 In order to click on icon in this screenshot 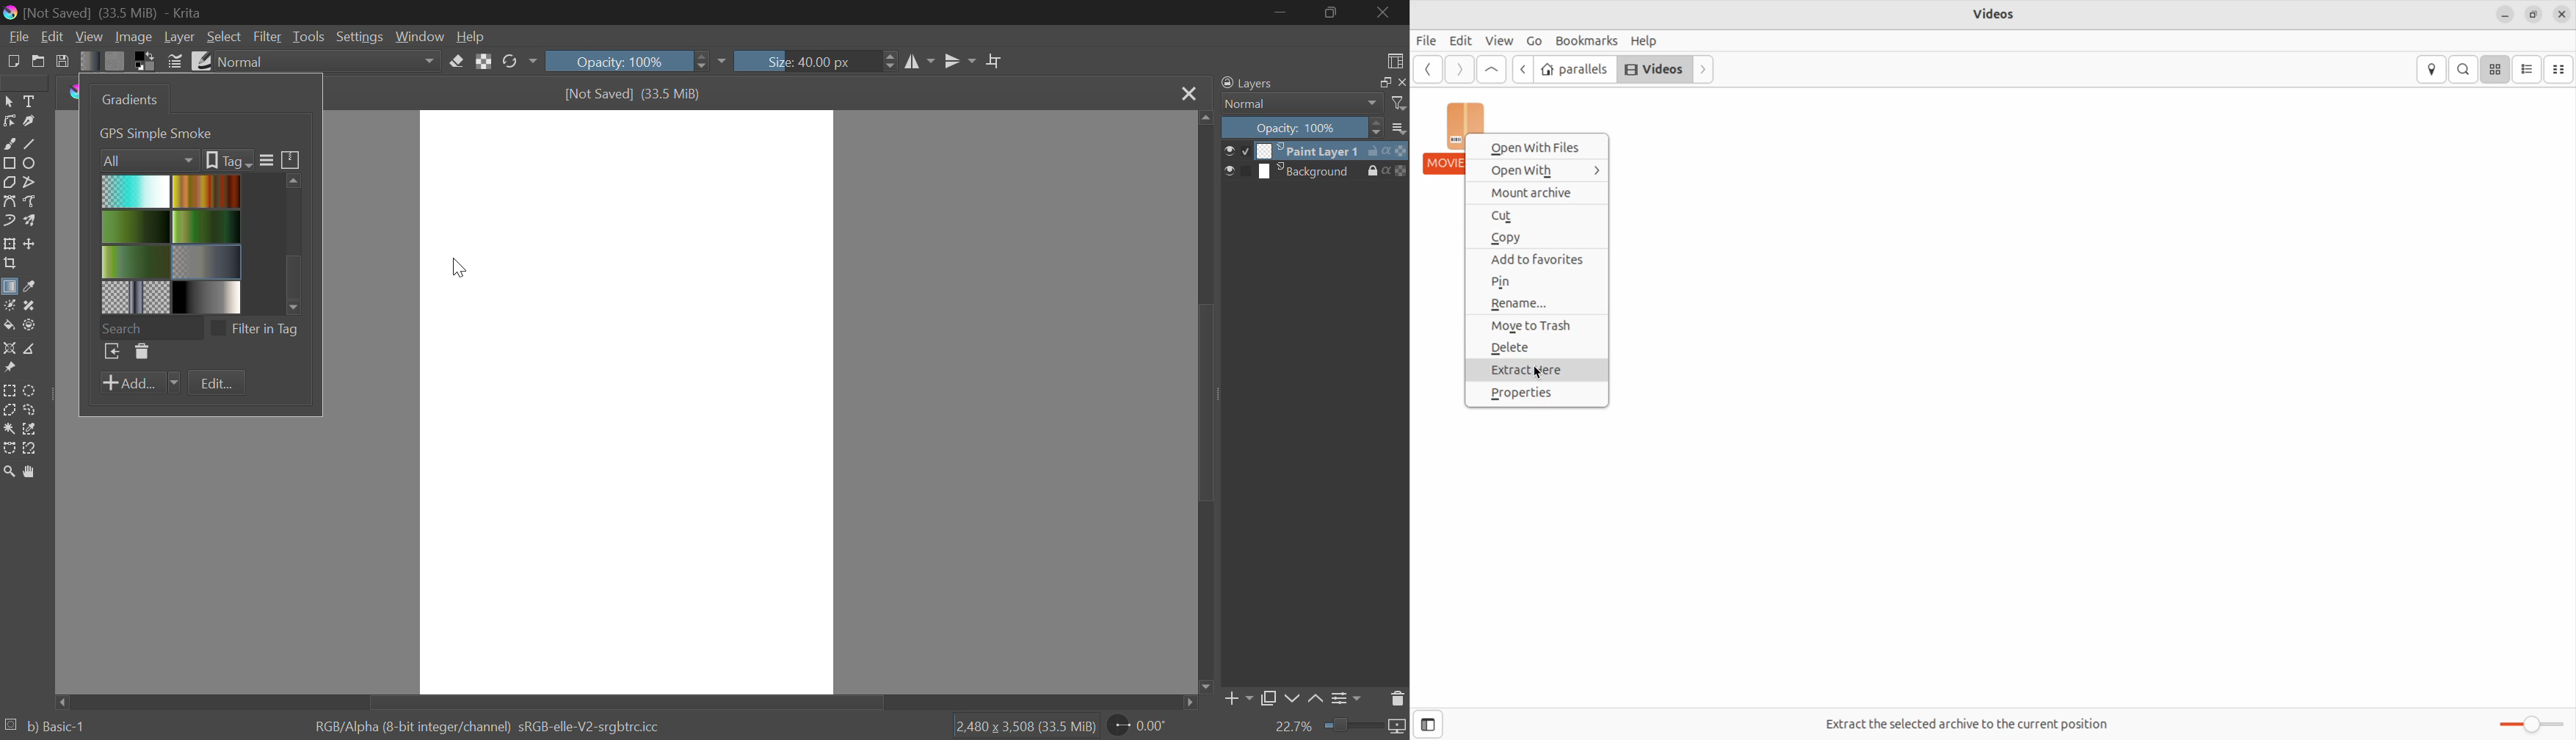, I will do `click(1398, 150)`.